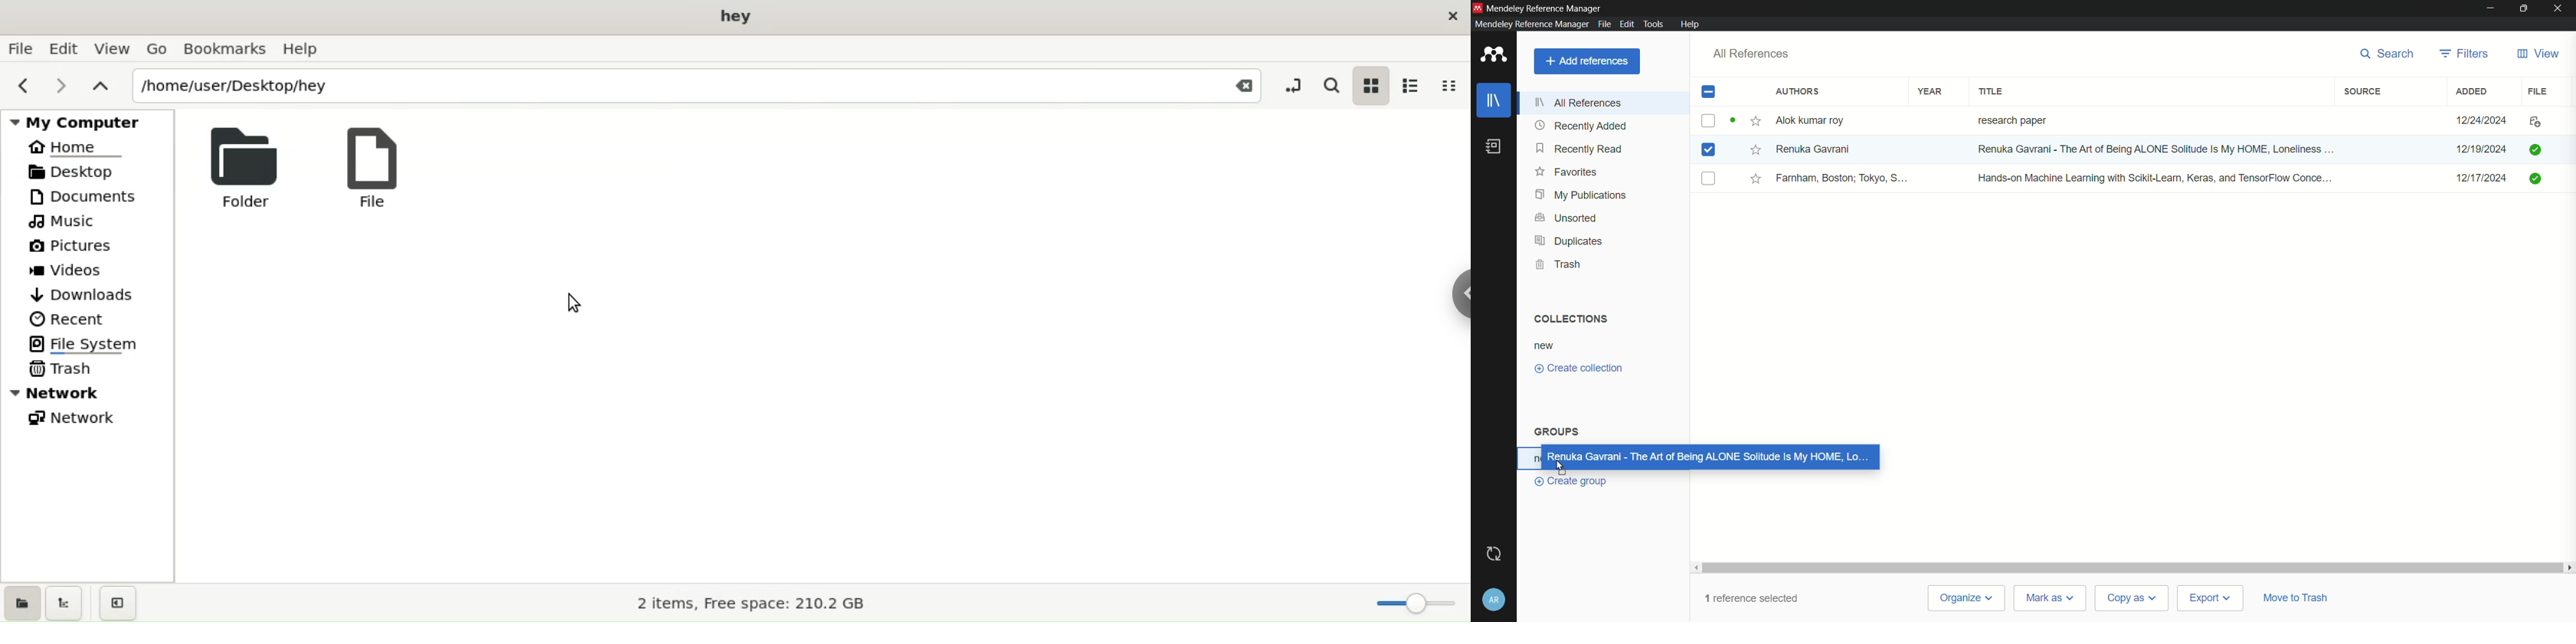 This screenshot has width=2576, height=644. I want to click on copy as, so click(2131, 599).